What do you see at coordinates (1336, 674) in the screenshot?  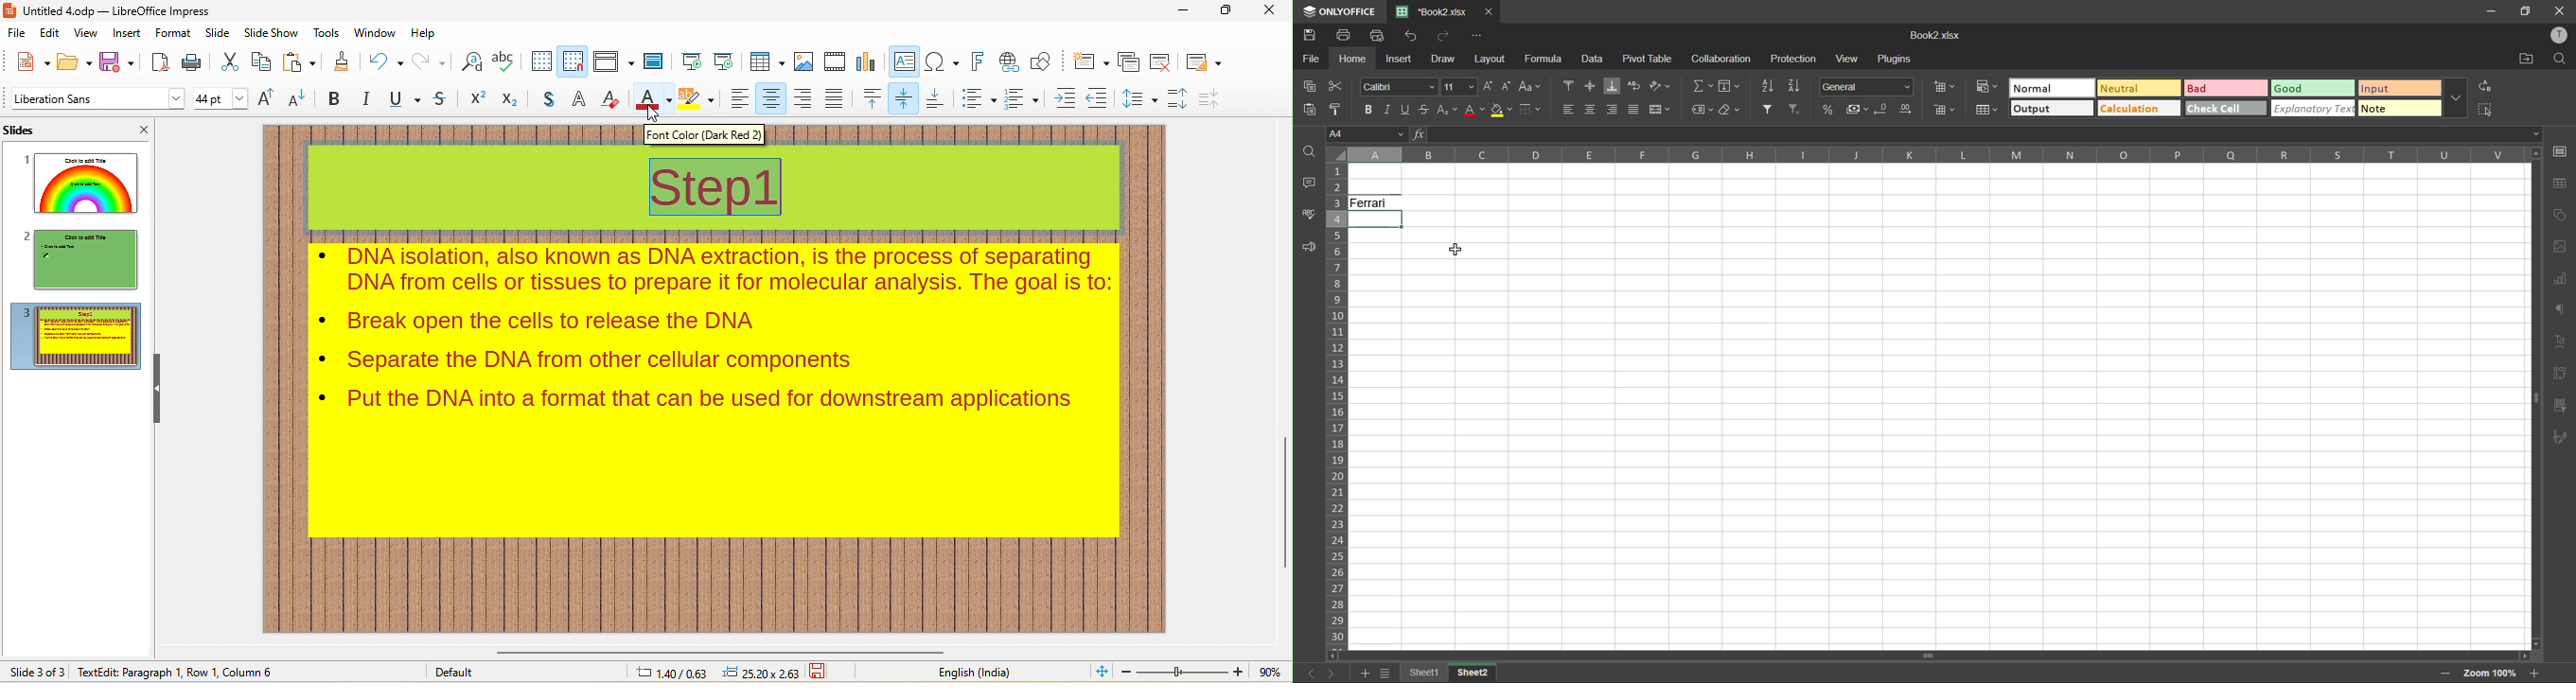 I see `next` at bounding box center [1336, 674].